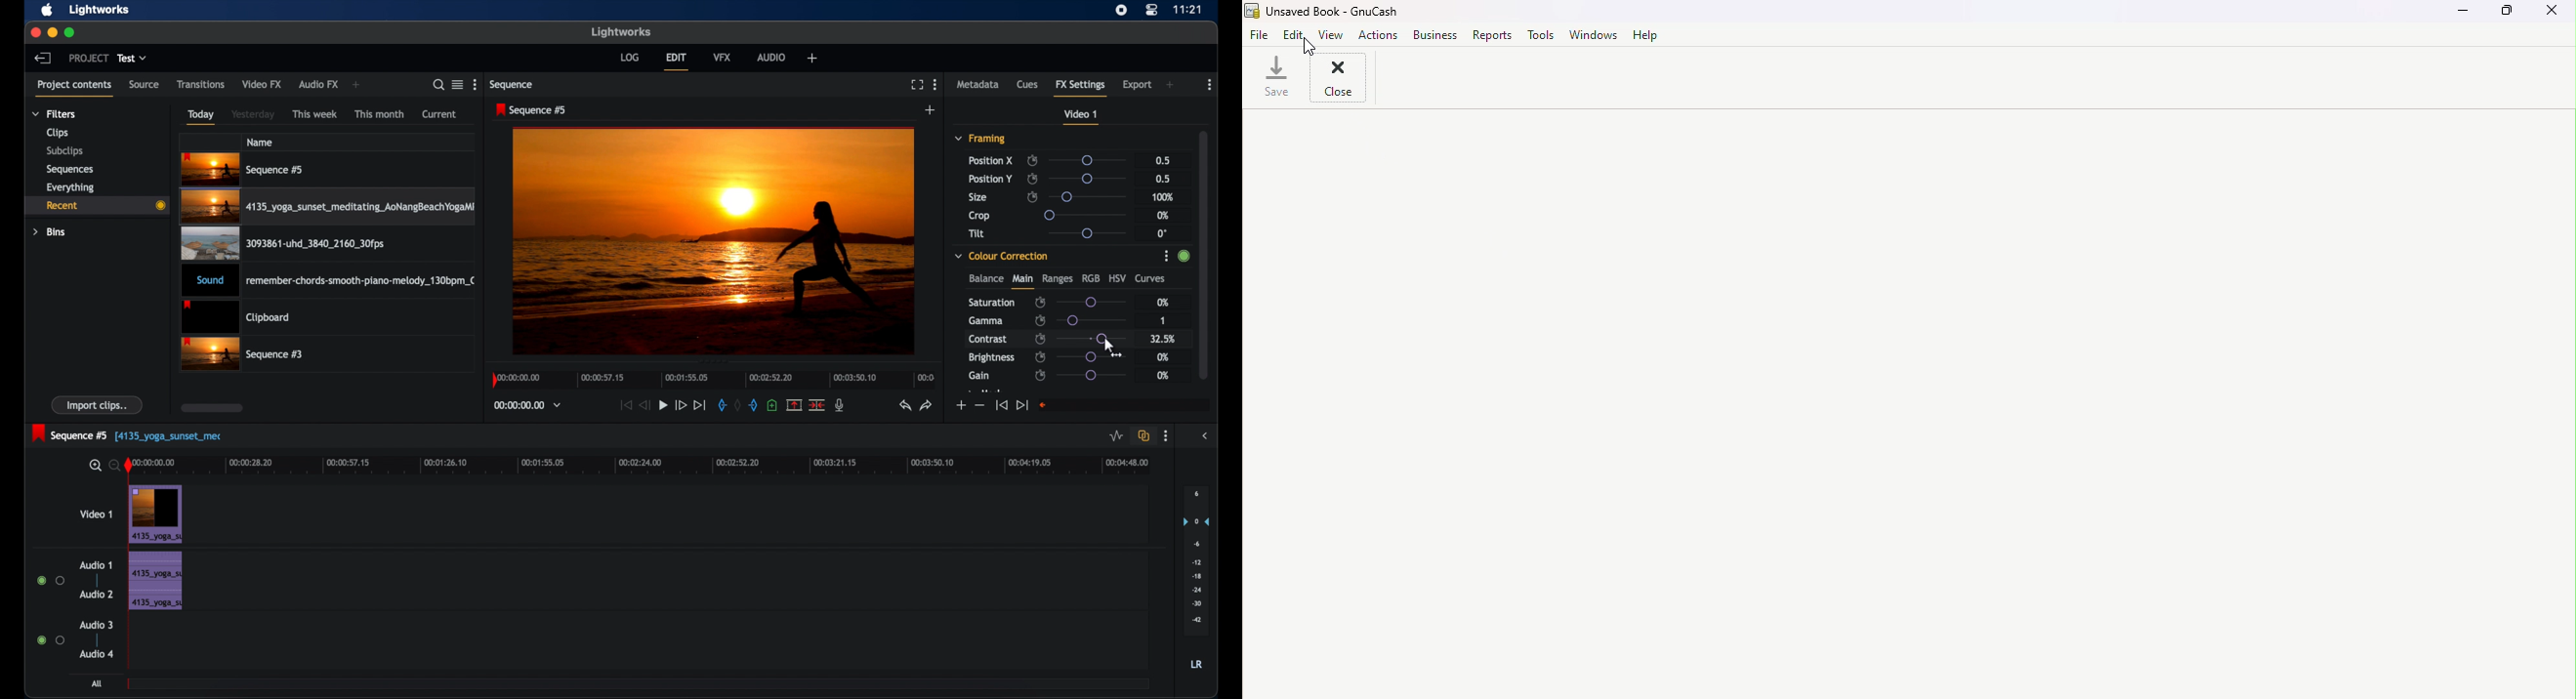 The height and width of the screenshot is (700, 2576). I want to click on gain, so click(979, 376).